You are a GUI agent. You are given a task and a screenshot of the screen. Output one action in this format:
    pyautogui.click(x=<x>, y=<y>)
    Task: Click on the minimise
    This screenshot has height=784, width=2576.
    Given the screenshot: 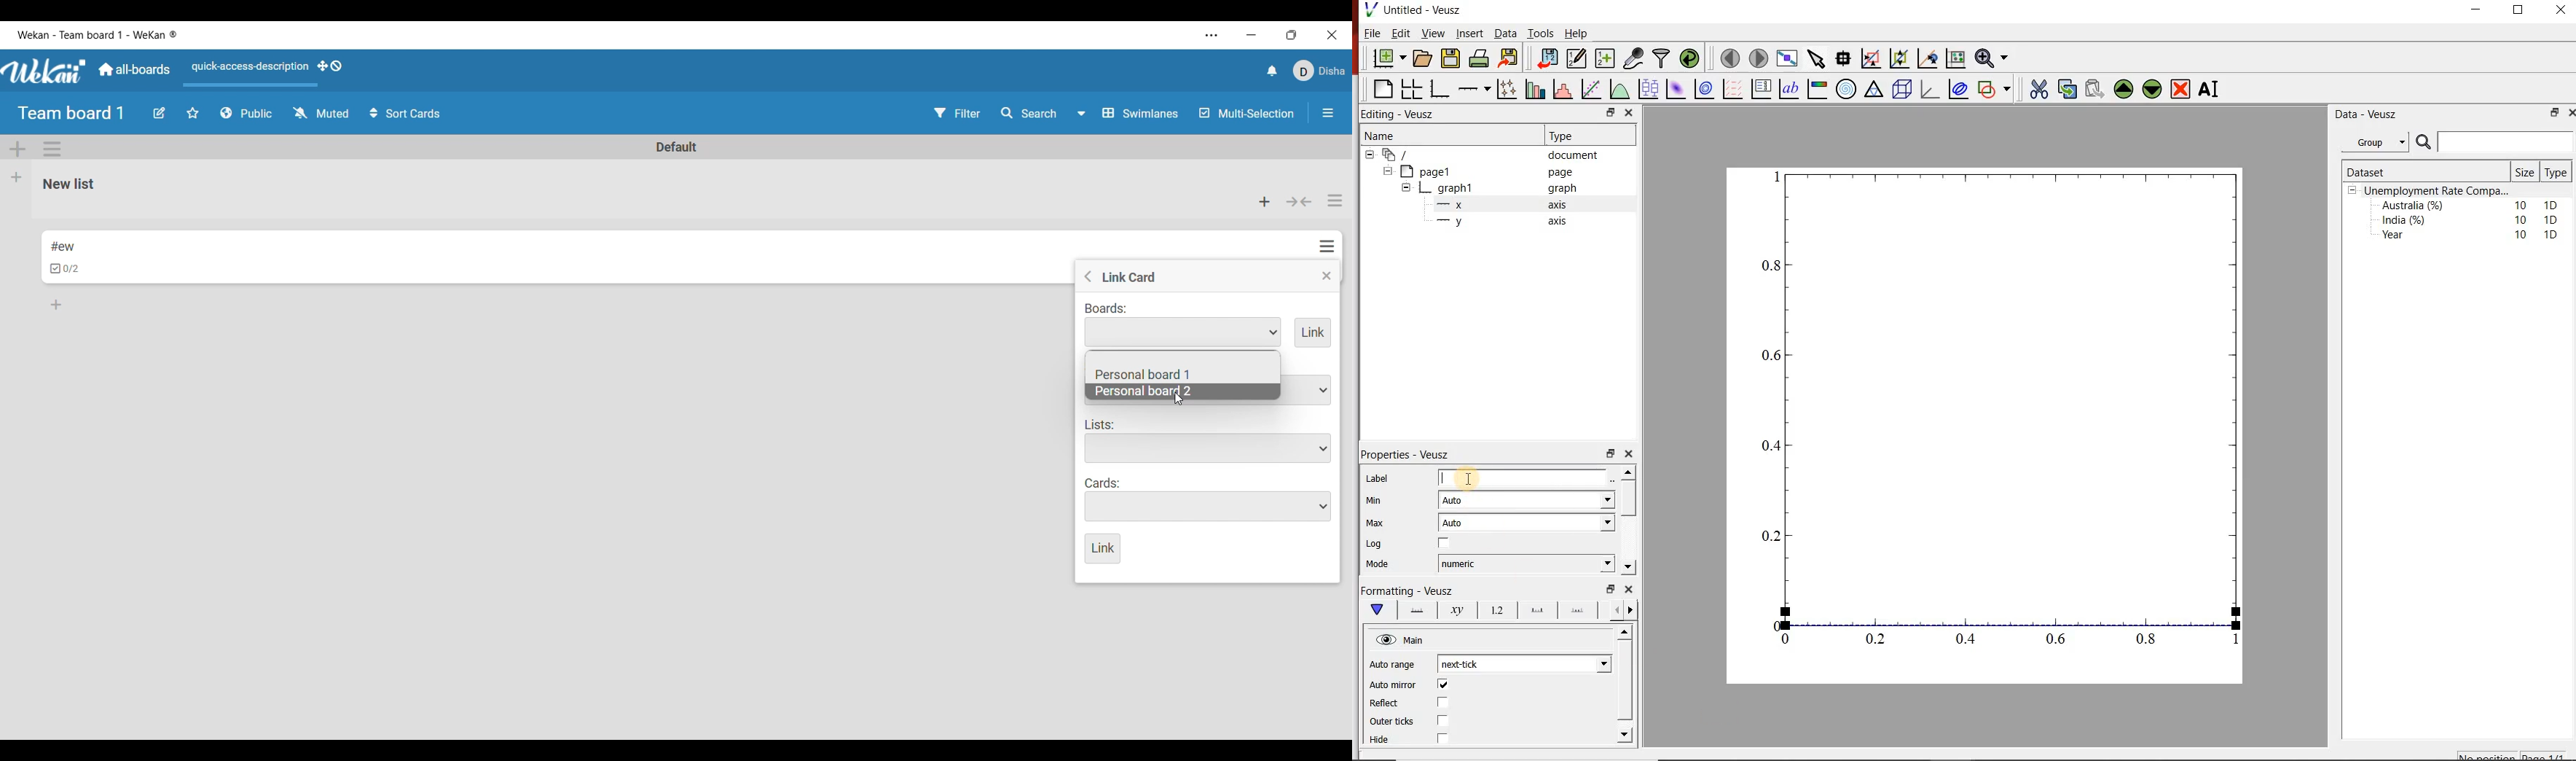 What is the action you would take?
    pyautogui.click(x=1612, y=112)
    